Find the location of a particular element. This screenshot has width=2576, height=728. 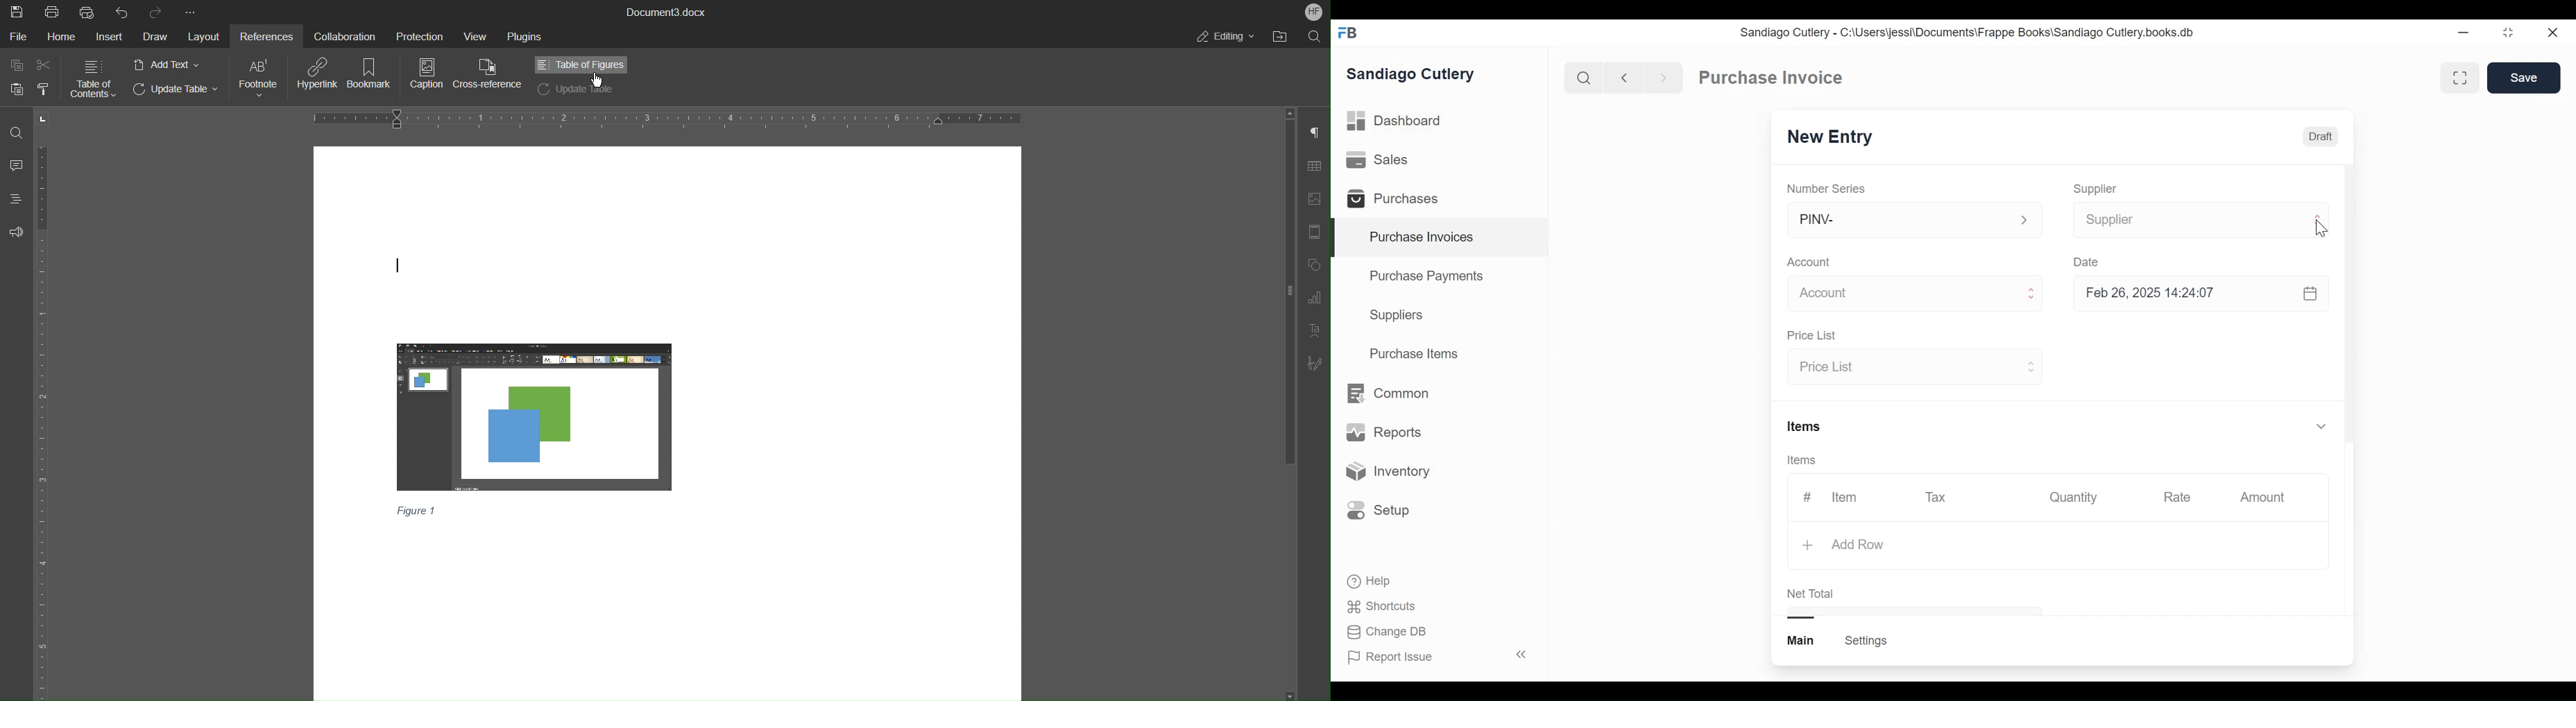

Toggle between form and full view is located at coordinates (2461, 78).